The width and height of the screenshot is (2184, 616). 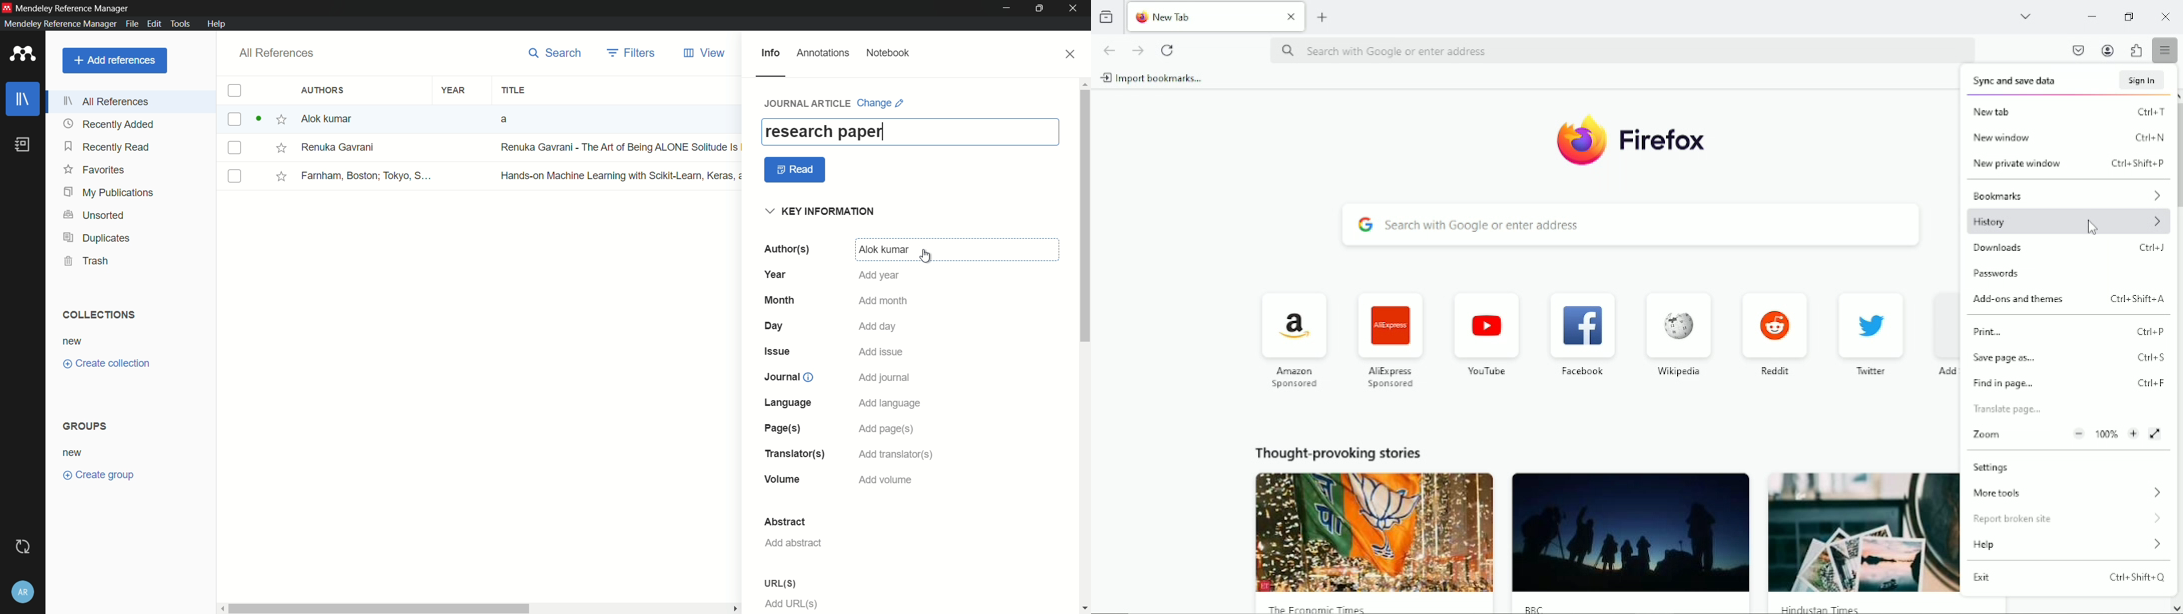 I want to click on filters, so click(x=633, y=53).